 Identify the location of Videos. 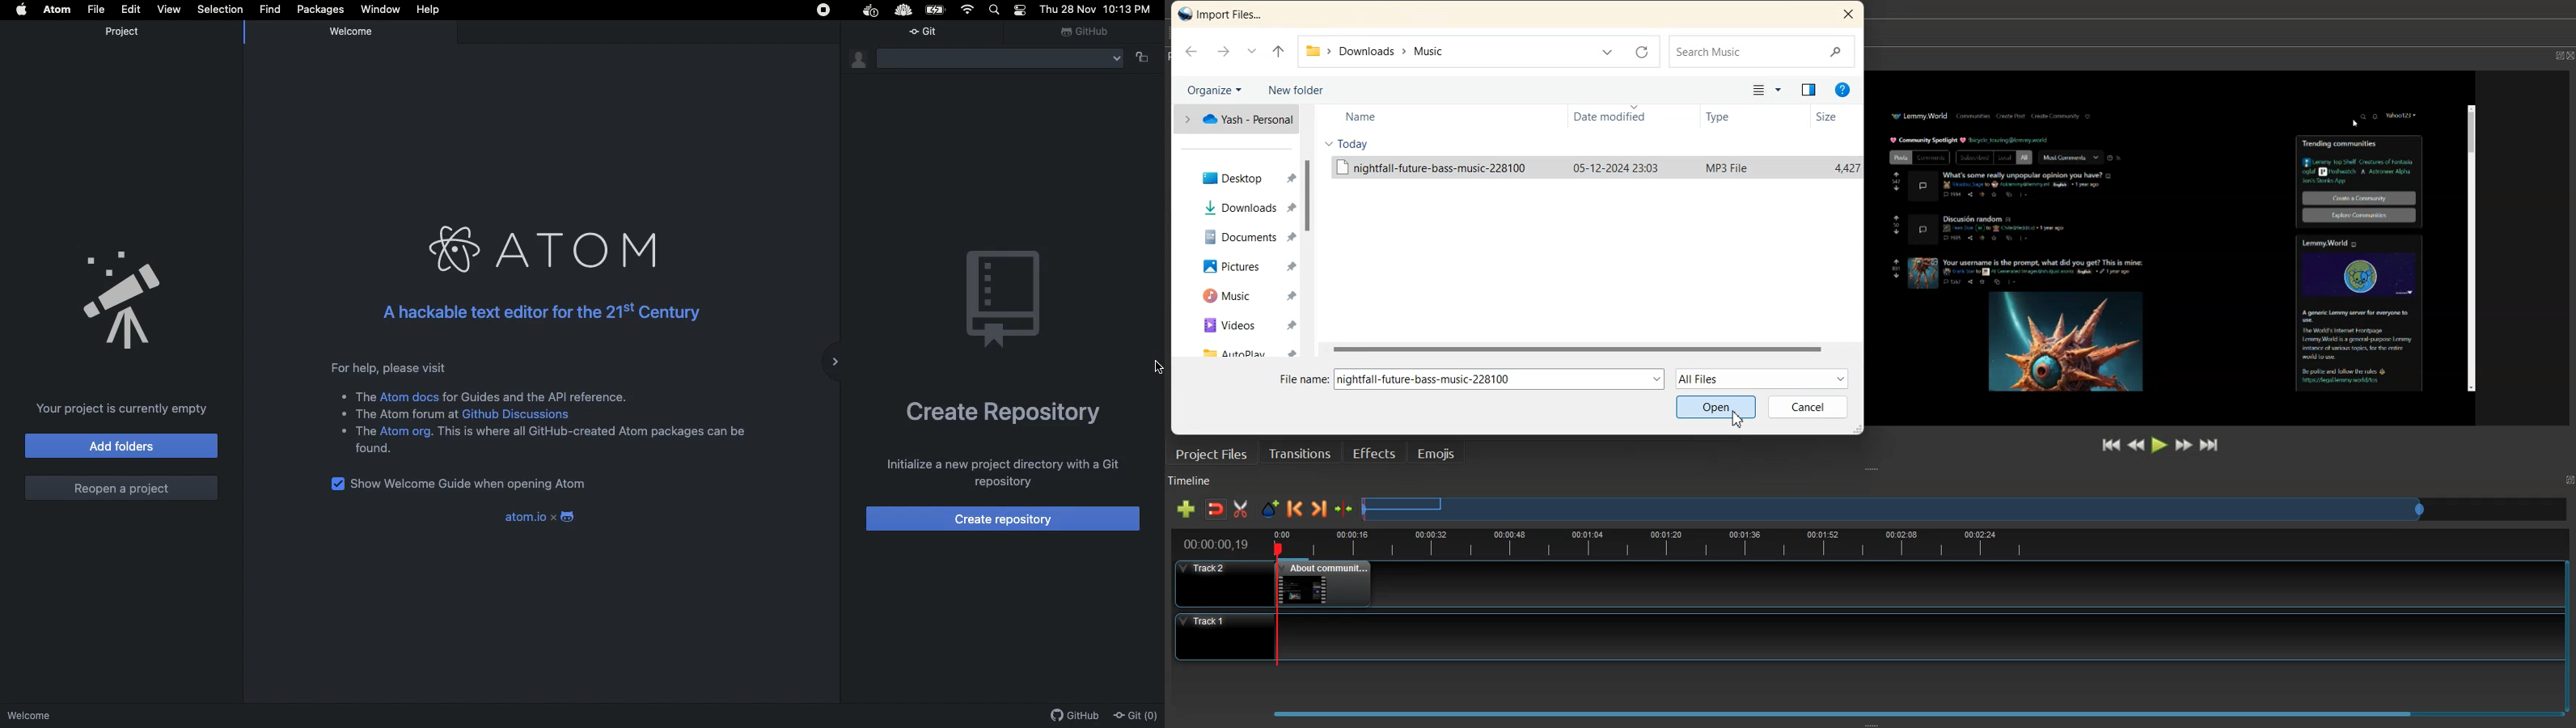
(1235, 325).